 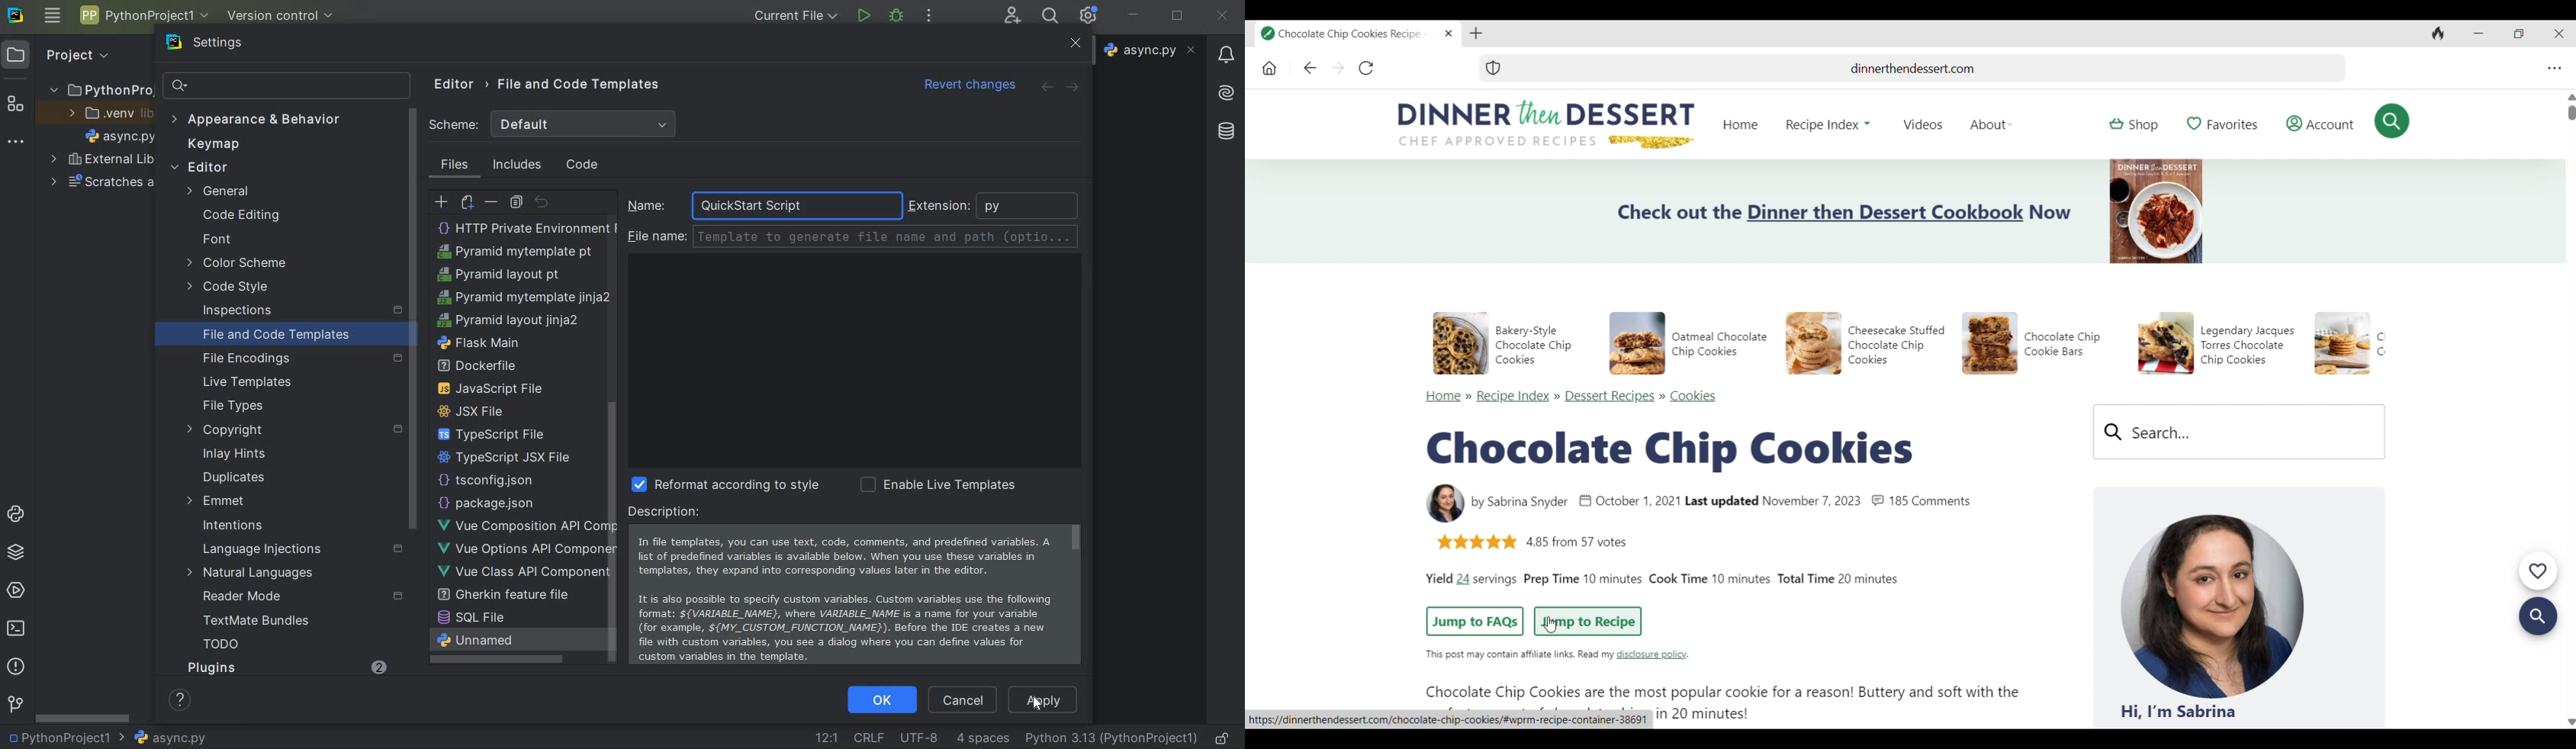 What do you see at coordinates (15, 665) in the screenshot?
I see `problems` at bounding box center [15, 665].